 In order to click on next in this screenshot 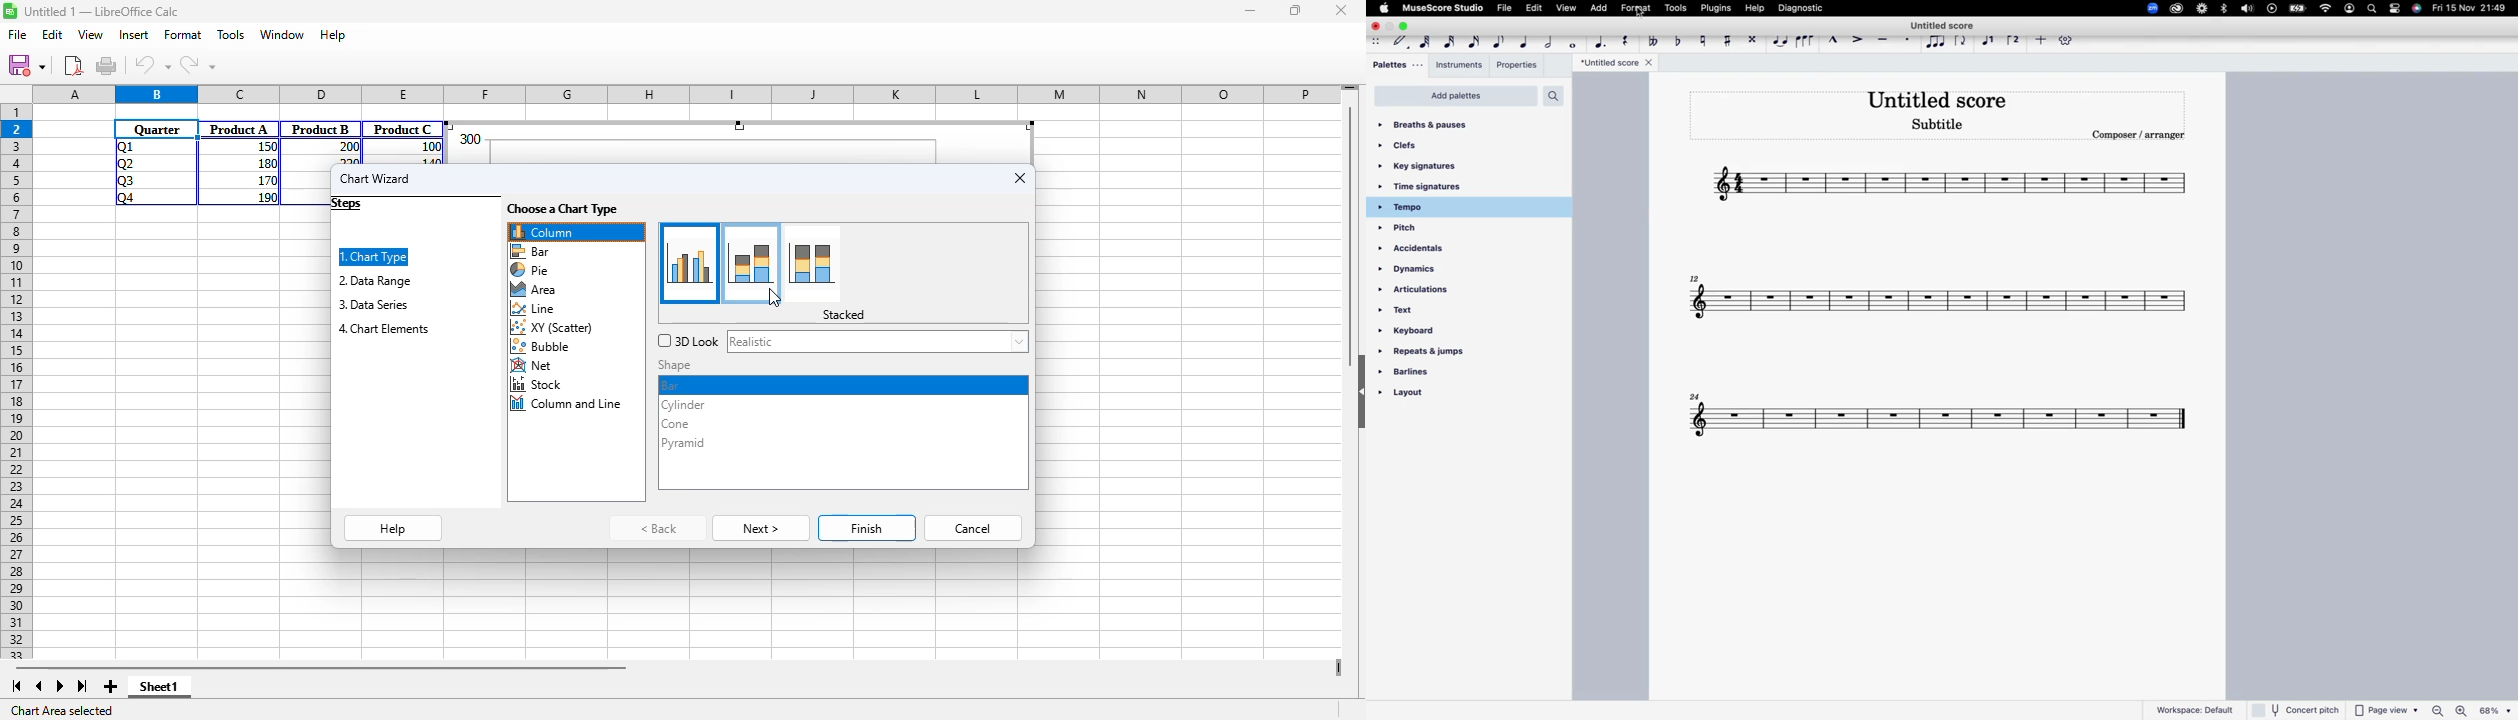, I will do `click(761, 529)`.